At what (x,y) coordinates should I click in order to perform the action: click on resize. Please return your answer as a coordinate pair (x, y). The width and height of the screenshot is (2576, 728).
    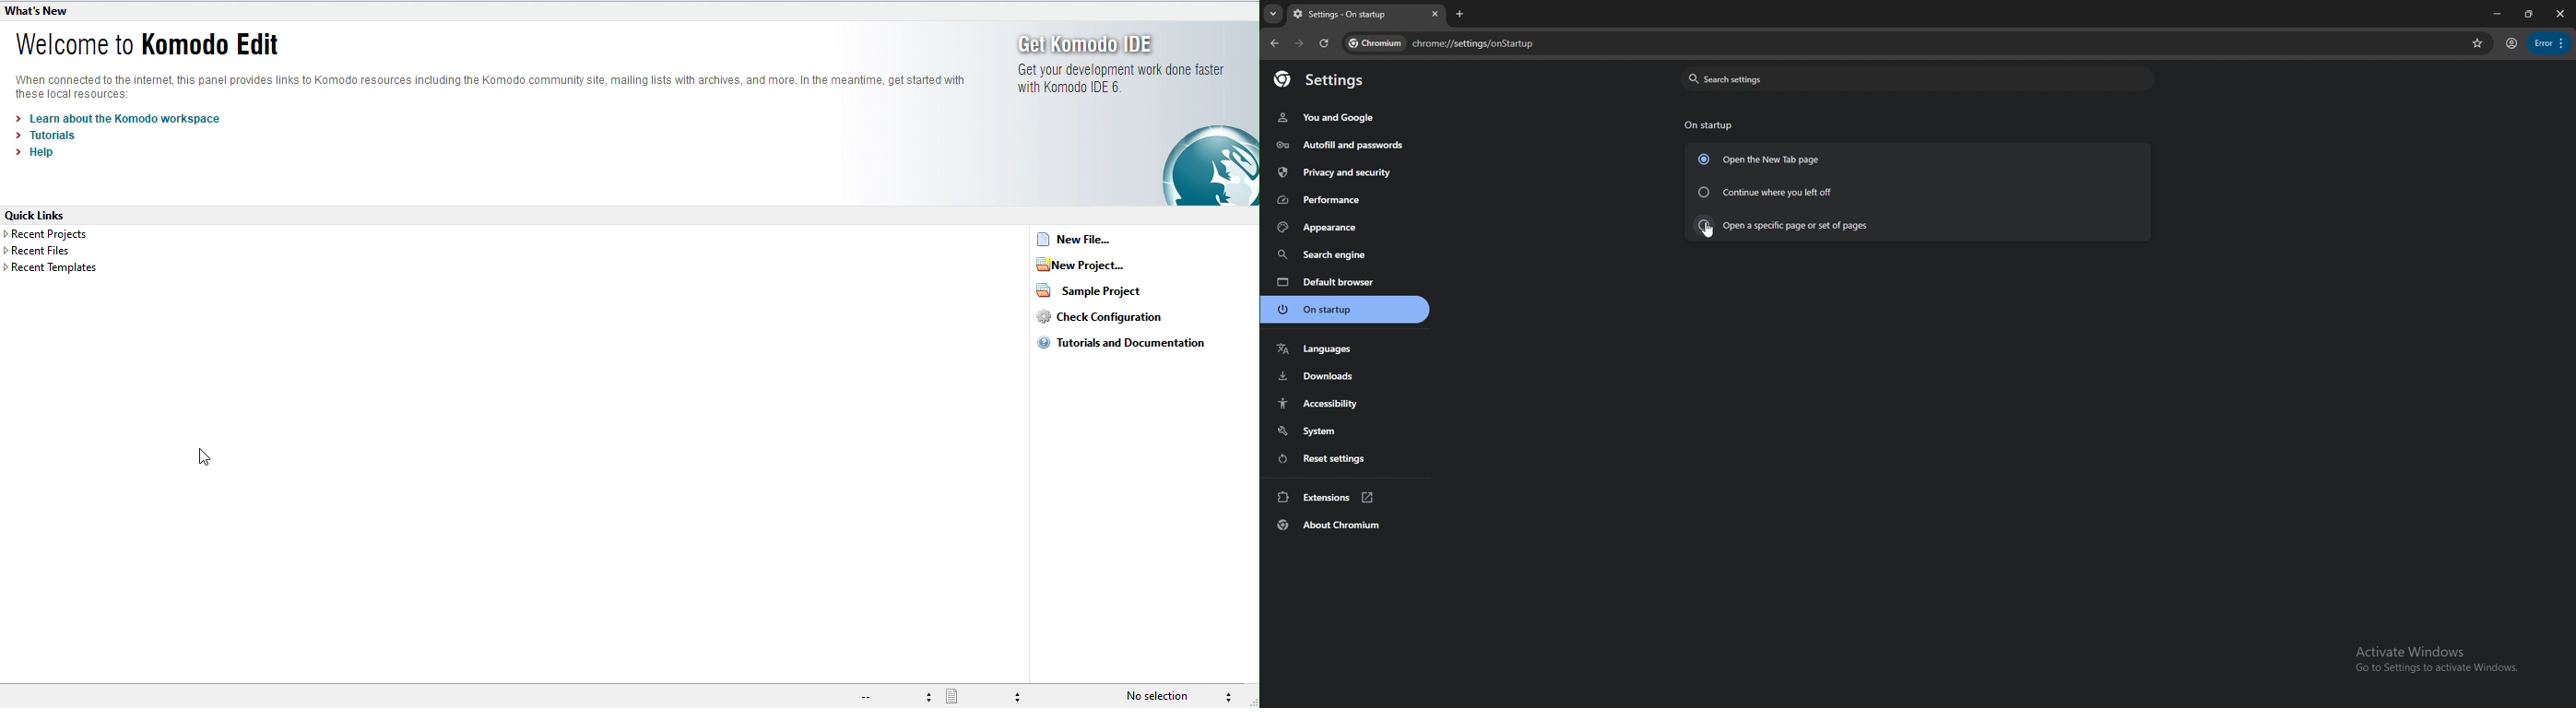
    Looking at the image, I should click on (2527, 14).